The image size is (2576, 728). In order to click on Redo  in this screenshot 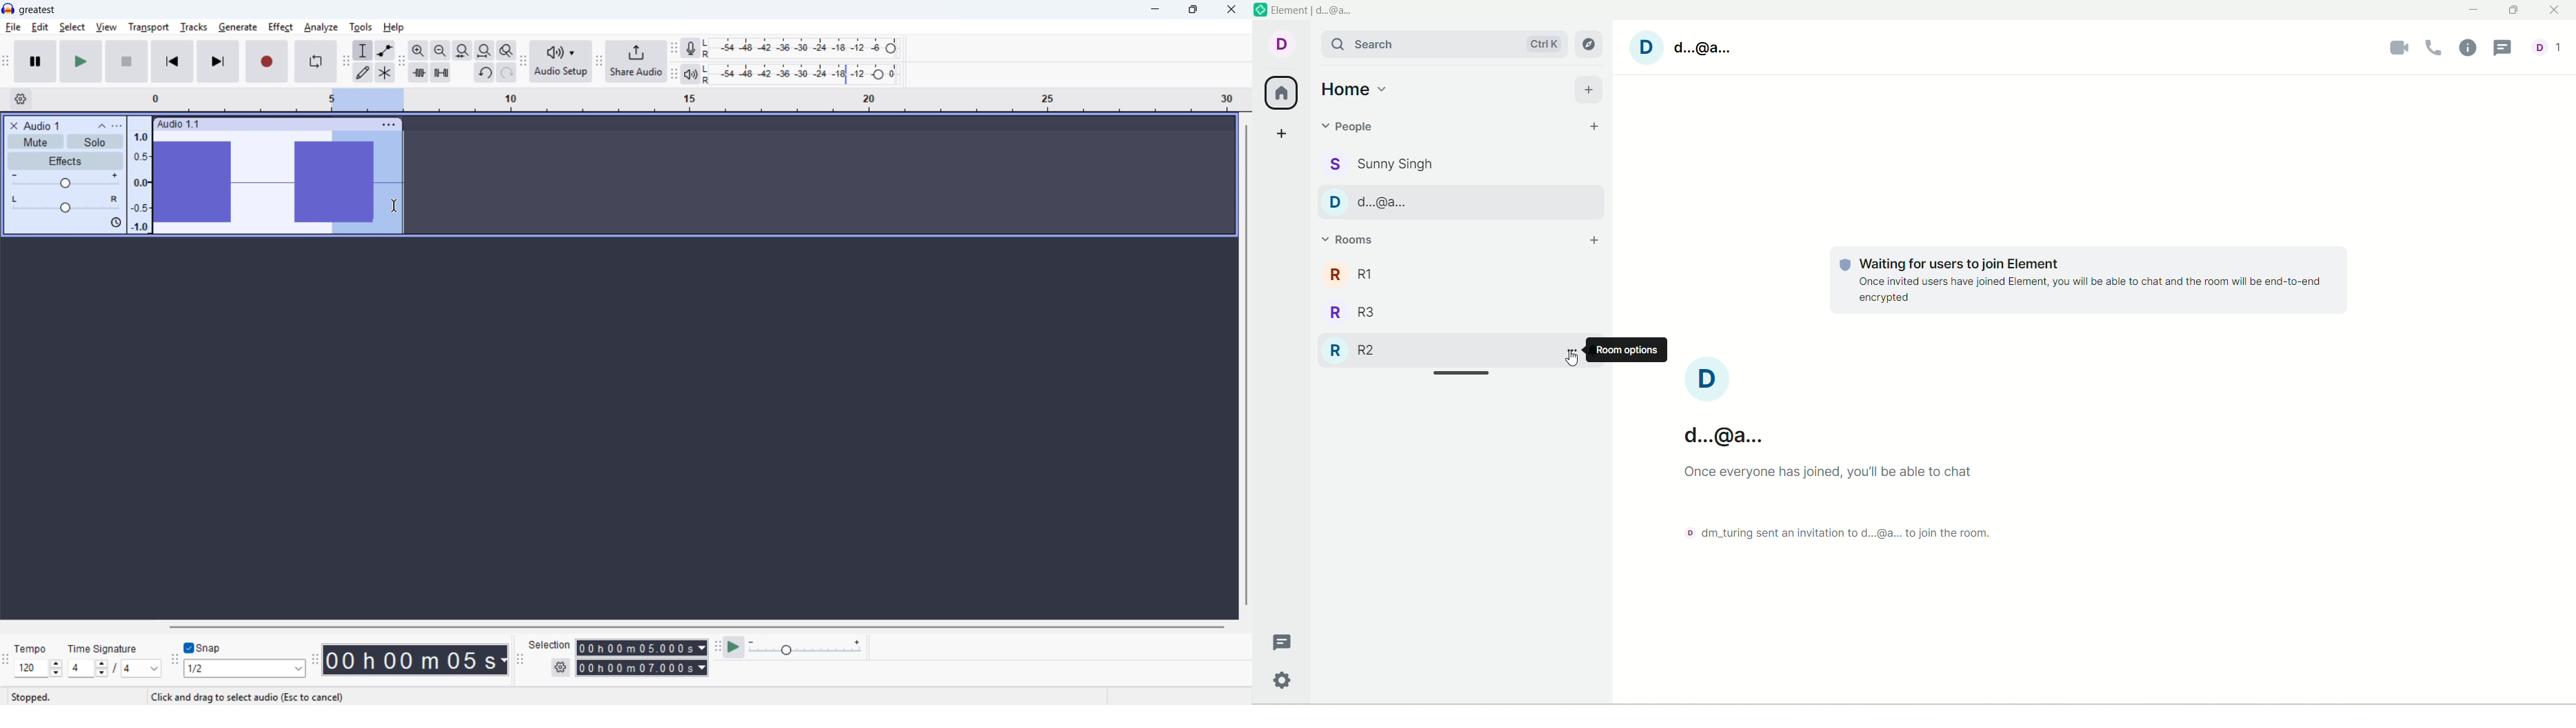, I will do `click(506, 72)`.